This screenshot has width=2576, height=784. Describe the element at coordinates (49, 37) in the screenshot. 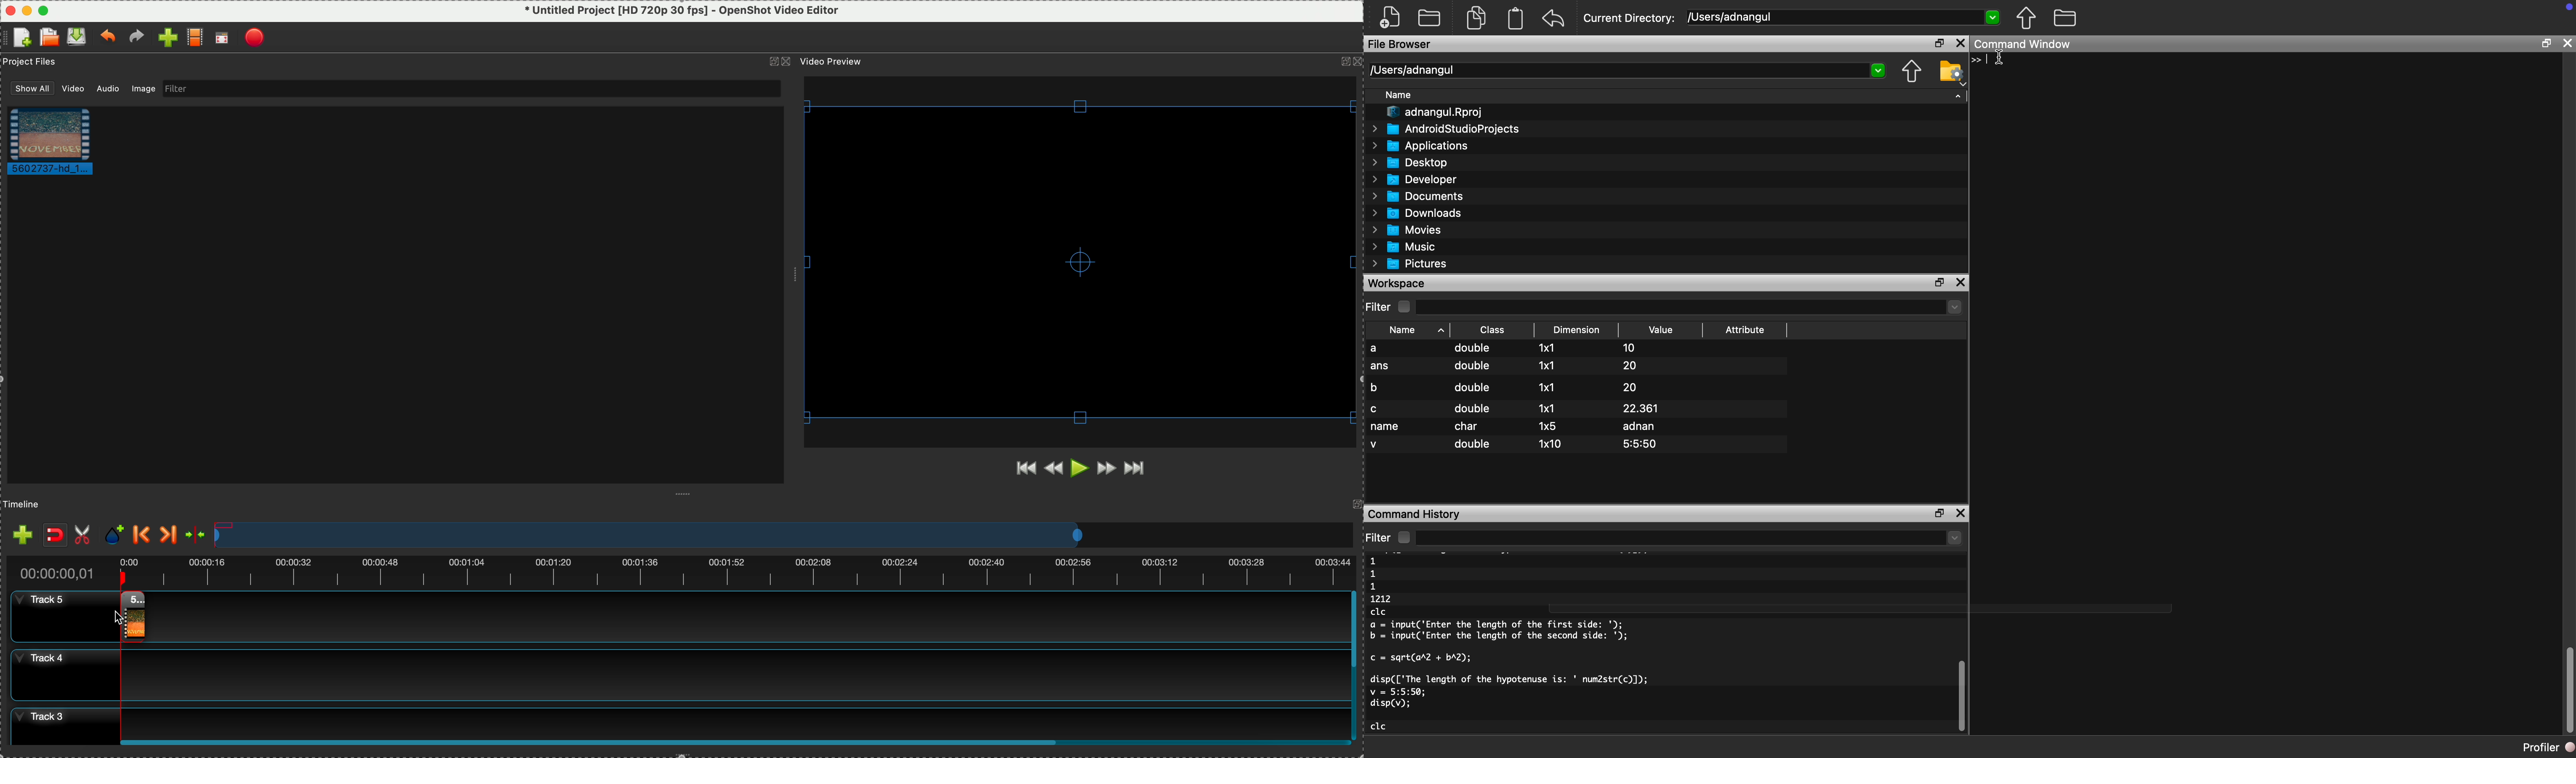

I see `open a recent file` at that location.